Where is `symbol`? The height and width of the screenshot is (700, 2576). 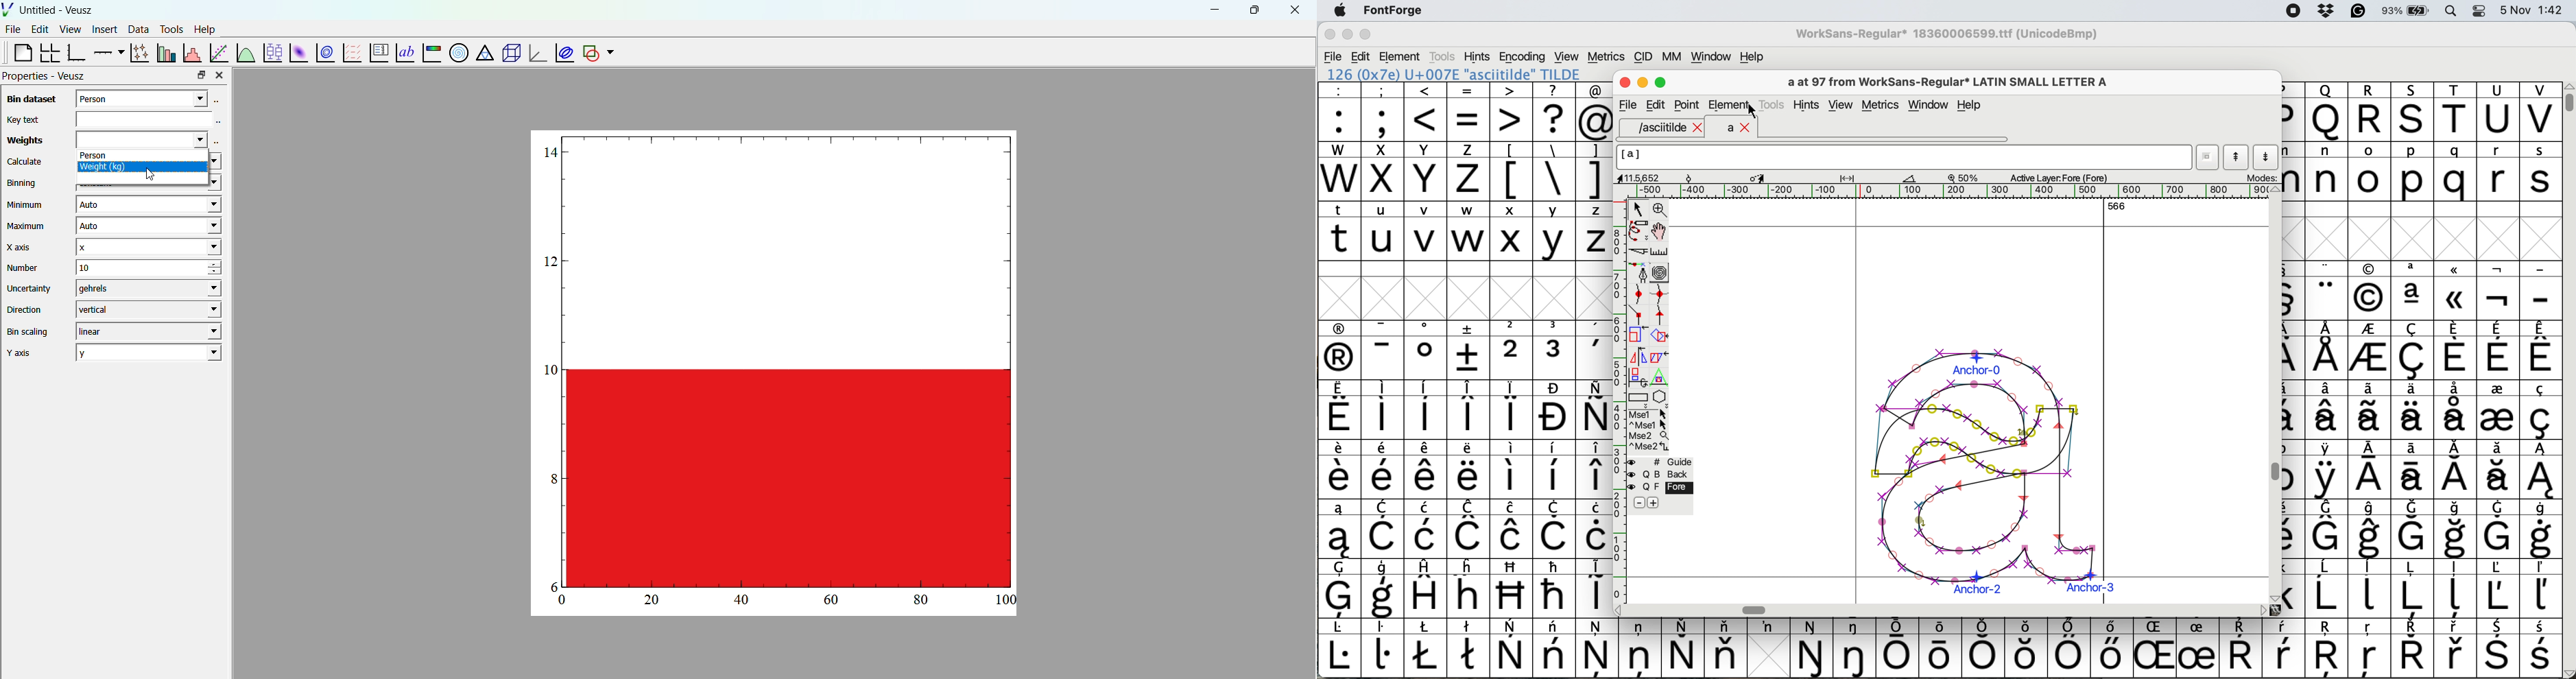 symbol is located at coordinates (1339, 649).